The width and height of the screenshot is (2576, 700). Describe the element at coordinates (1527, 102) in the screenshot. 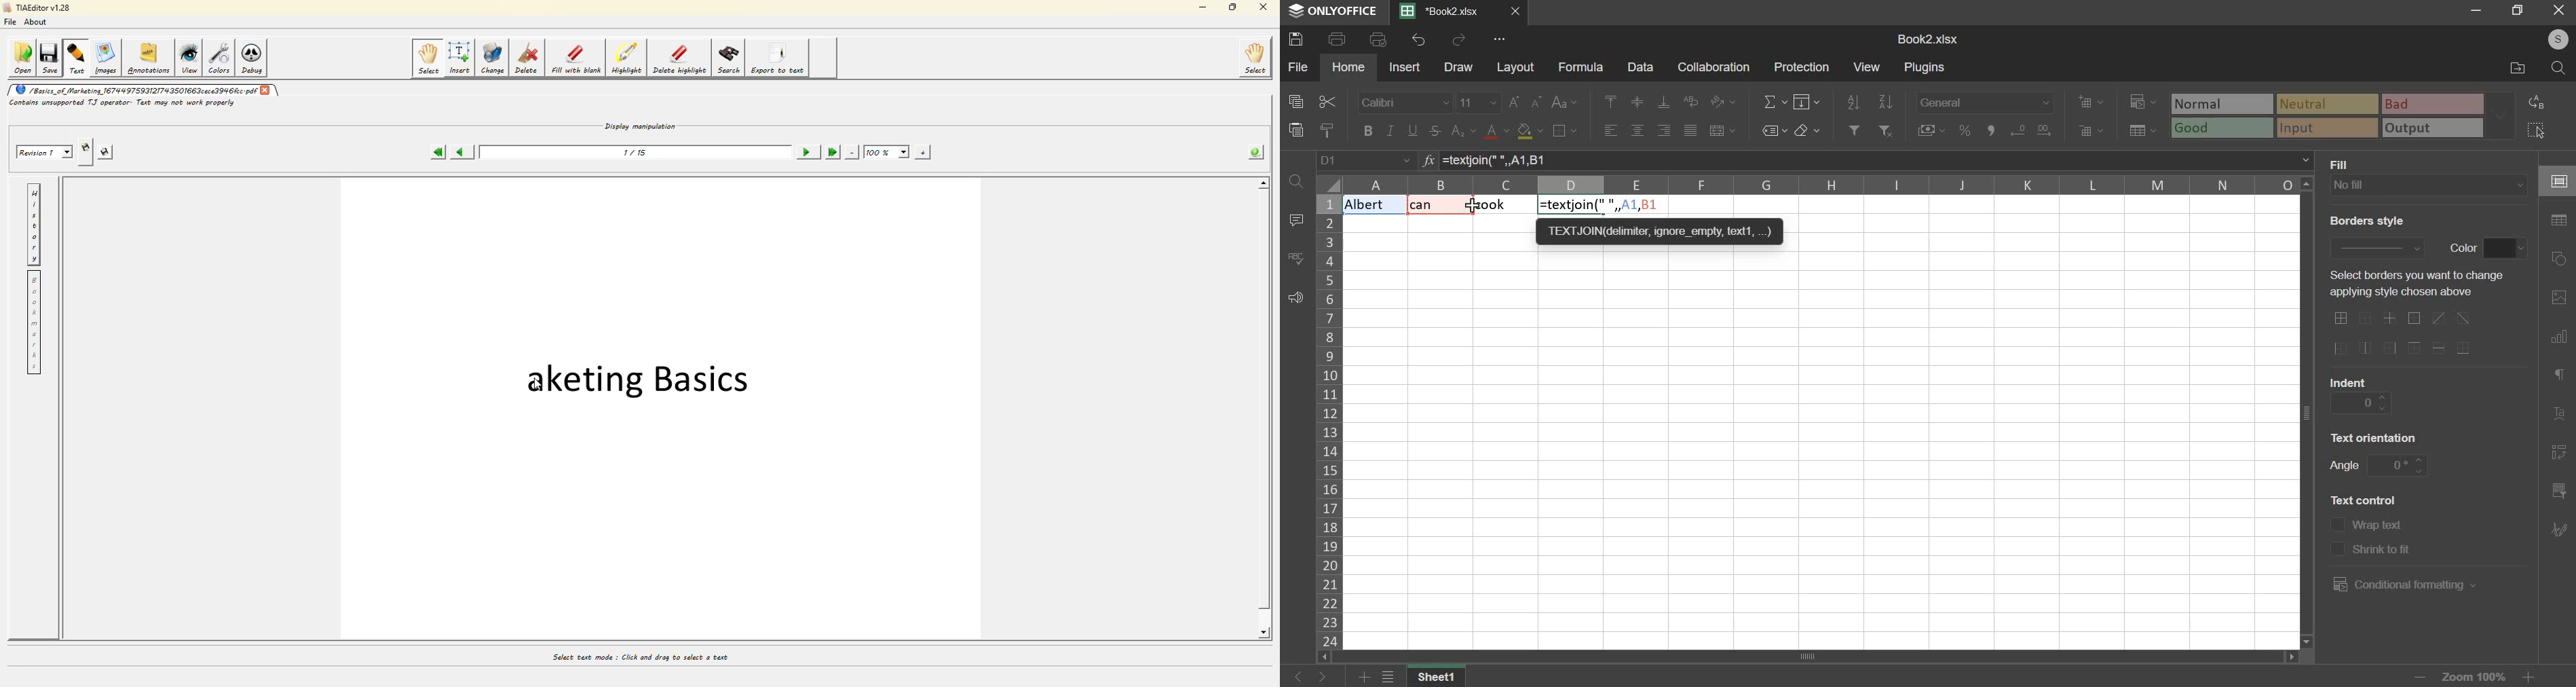

I see `font size change` at that location.